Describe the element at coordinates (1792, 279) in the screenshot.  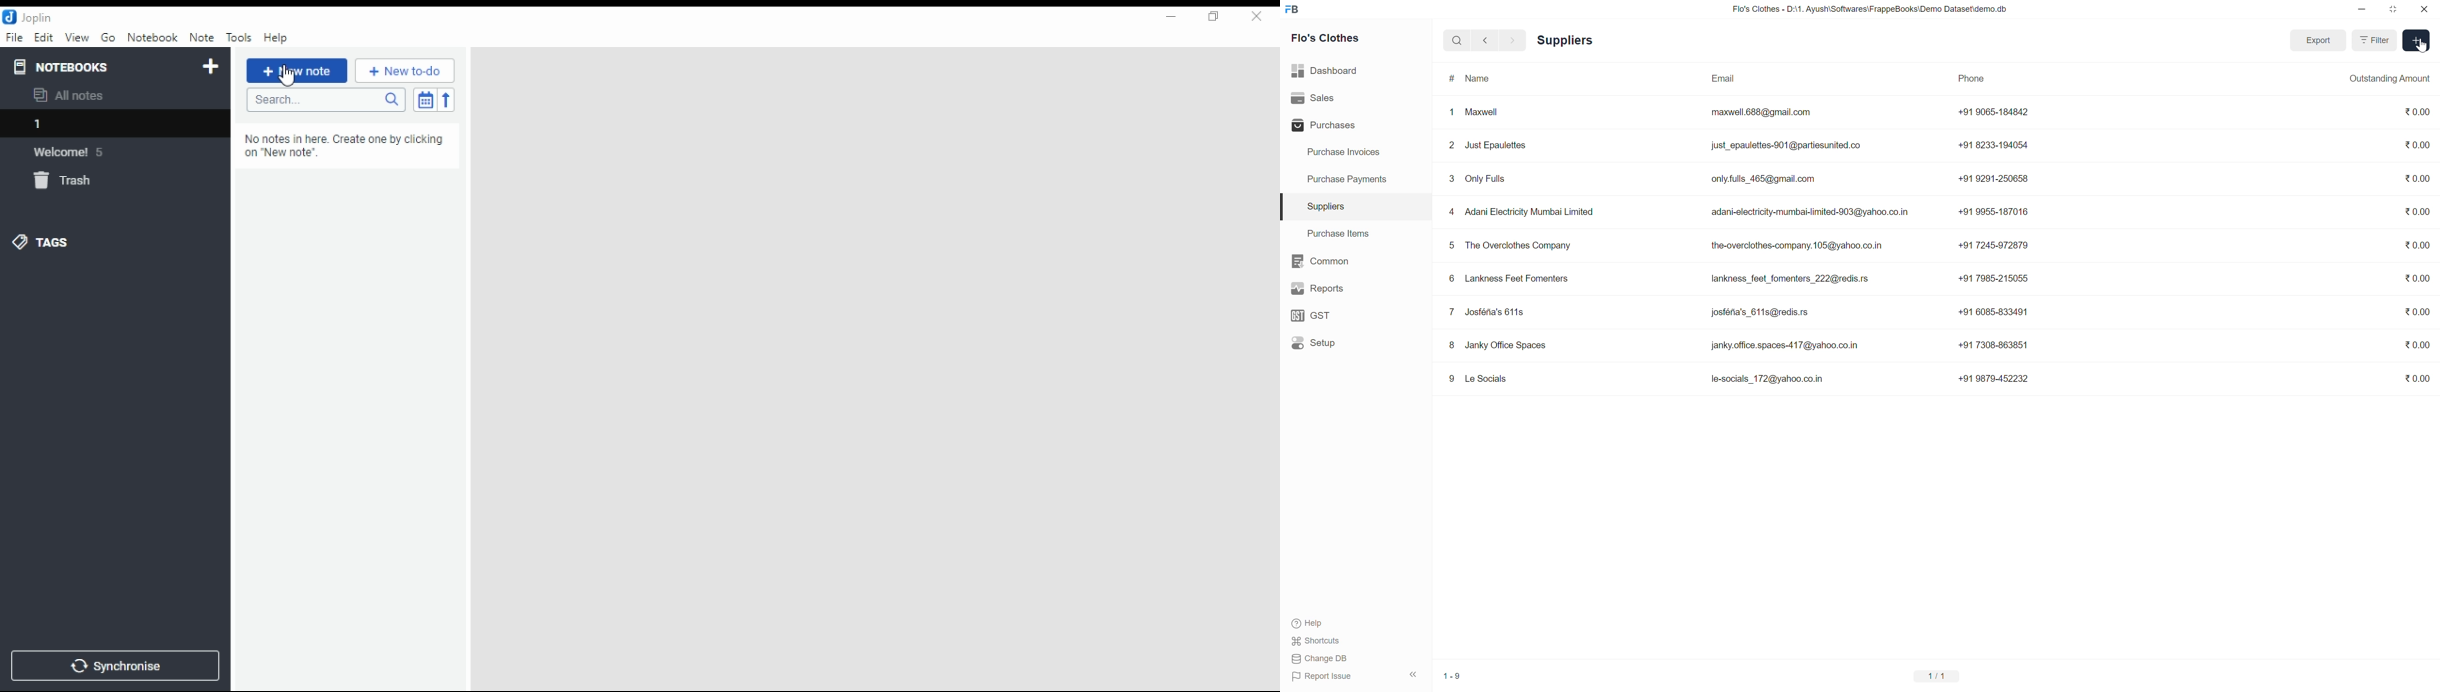
I see `lankness_feet_fomenters_222@redis.rs` at that location.